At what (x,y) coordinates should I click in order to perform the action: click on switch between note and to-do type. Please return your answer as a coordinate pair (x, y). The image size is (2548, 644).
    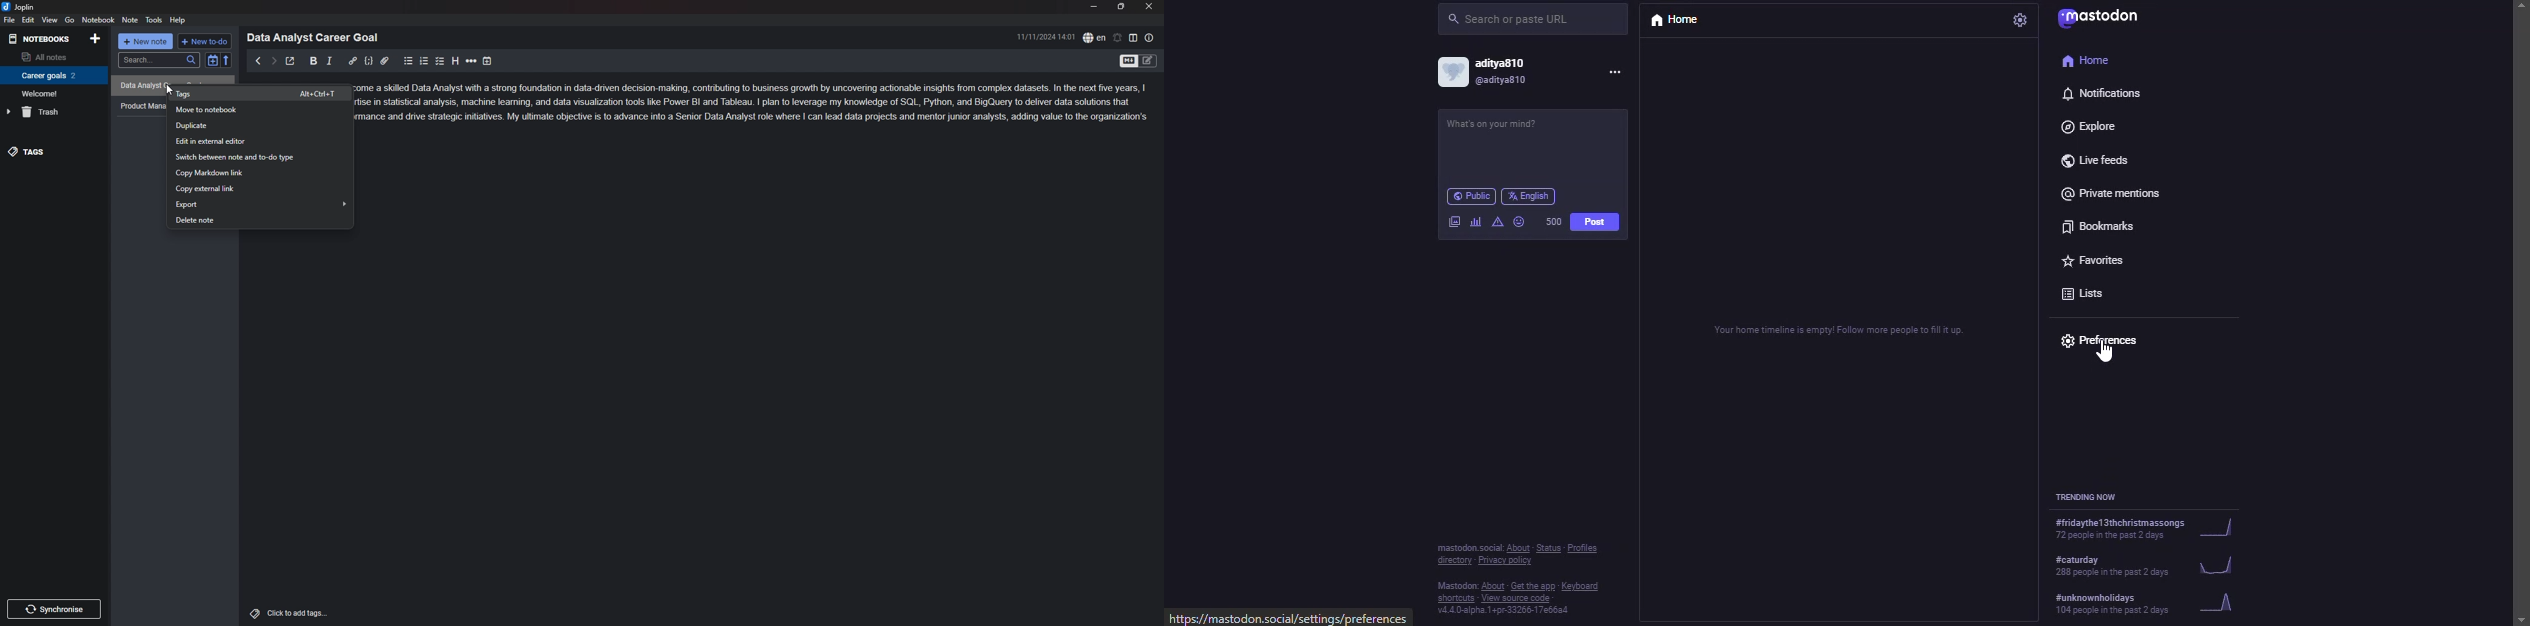
    Looking at the image, I should click on (262, 157).